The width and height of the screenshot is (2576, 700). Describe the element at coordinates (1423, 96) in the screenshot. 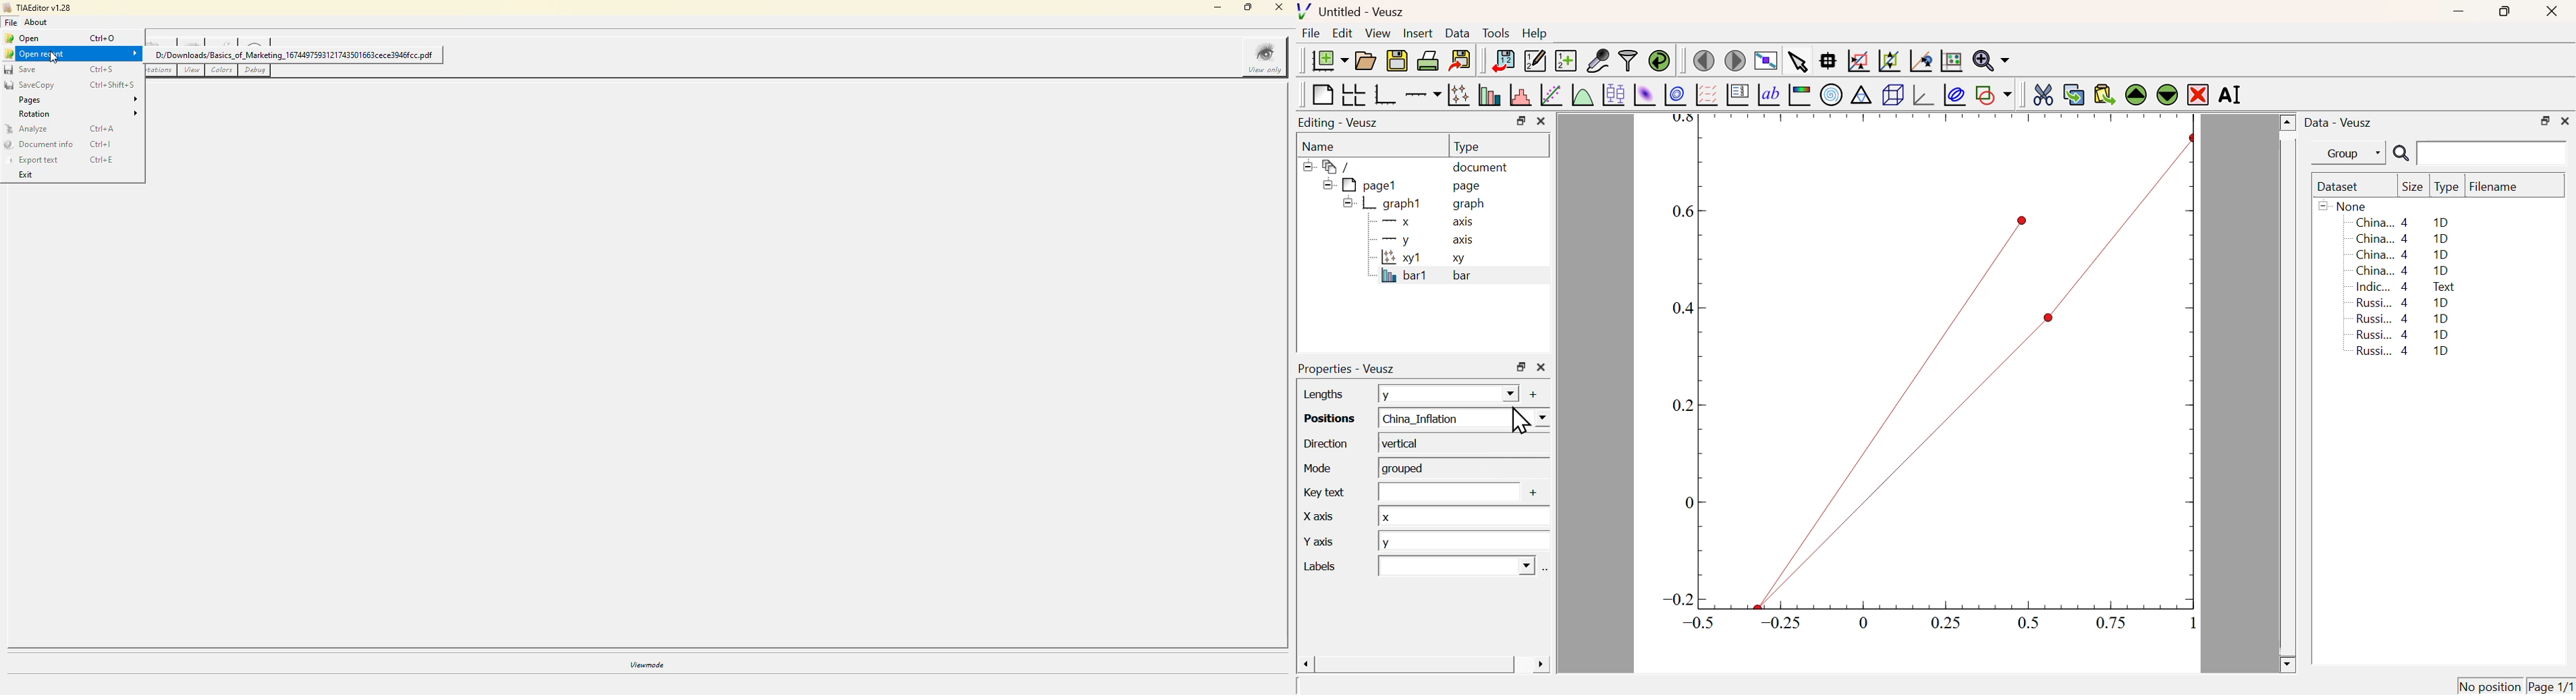

I see `Add an axis to a plot` at that location.